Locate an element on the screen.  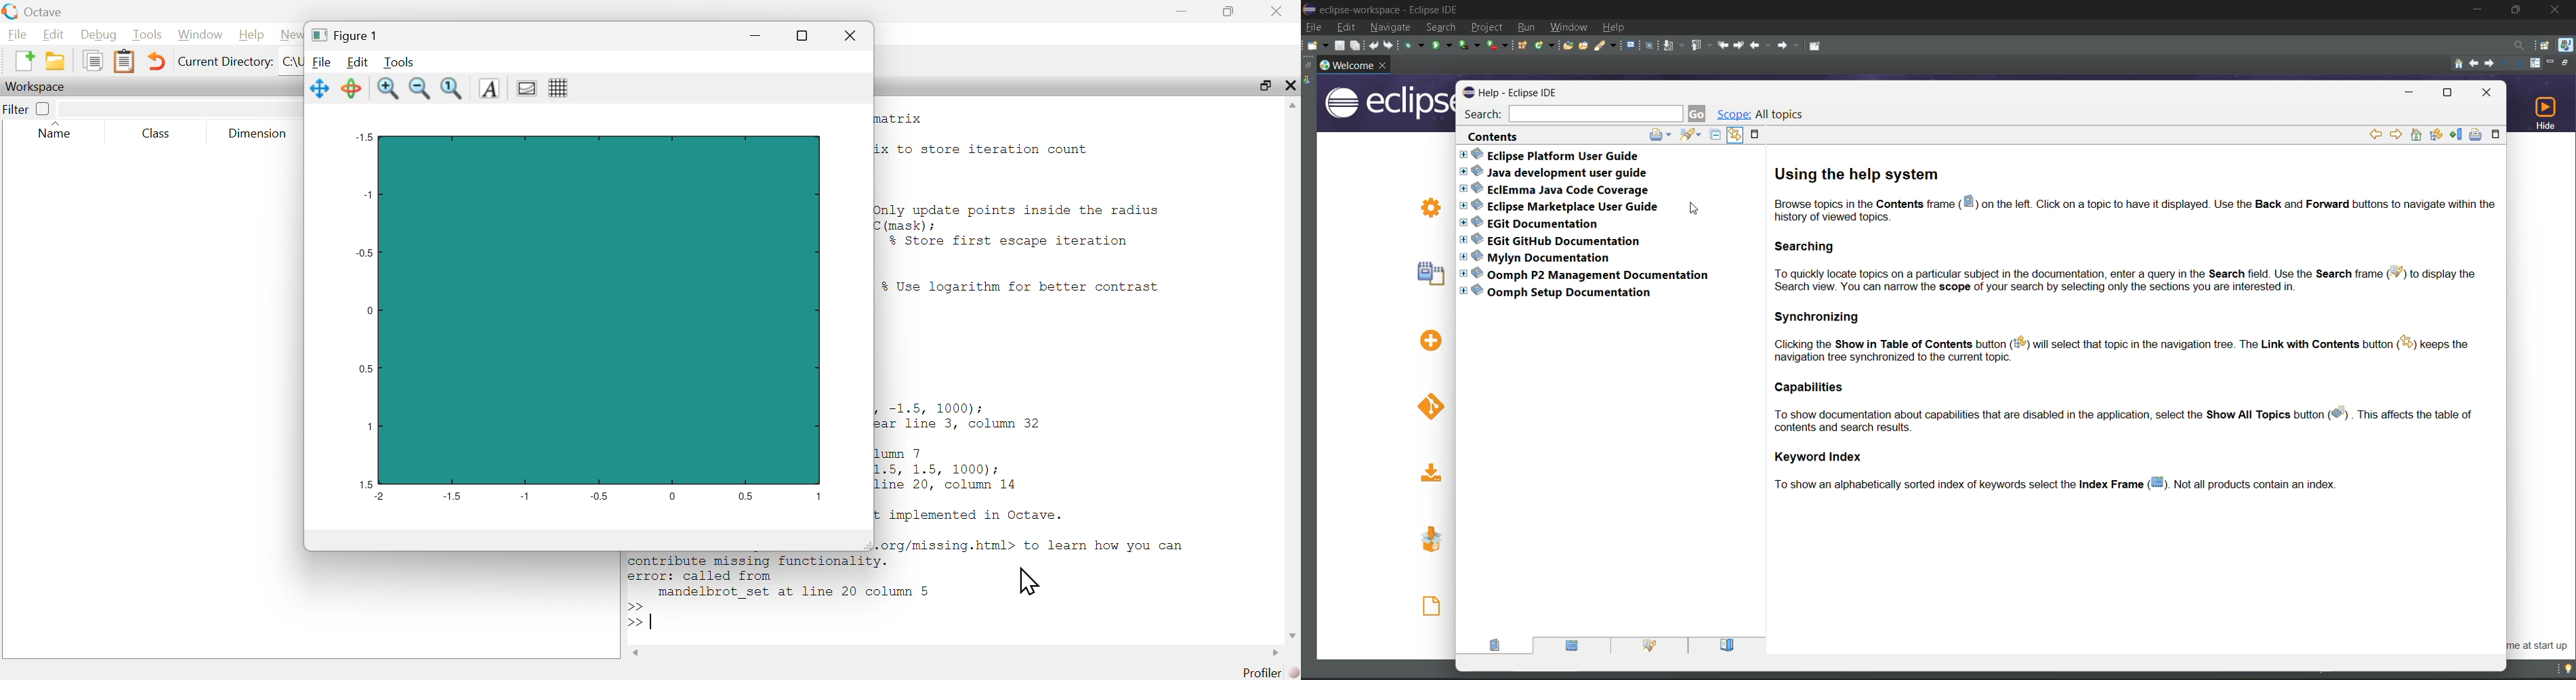
checkout projects from GIT is located at coordinates (1428, 410).